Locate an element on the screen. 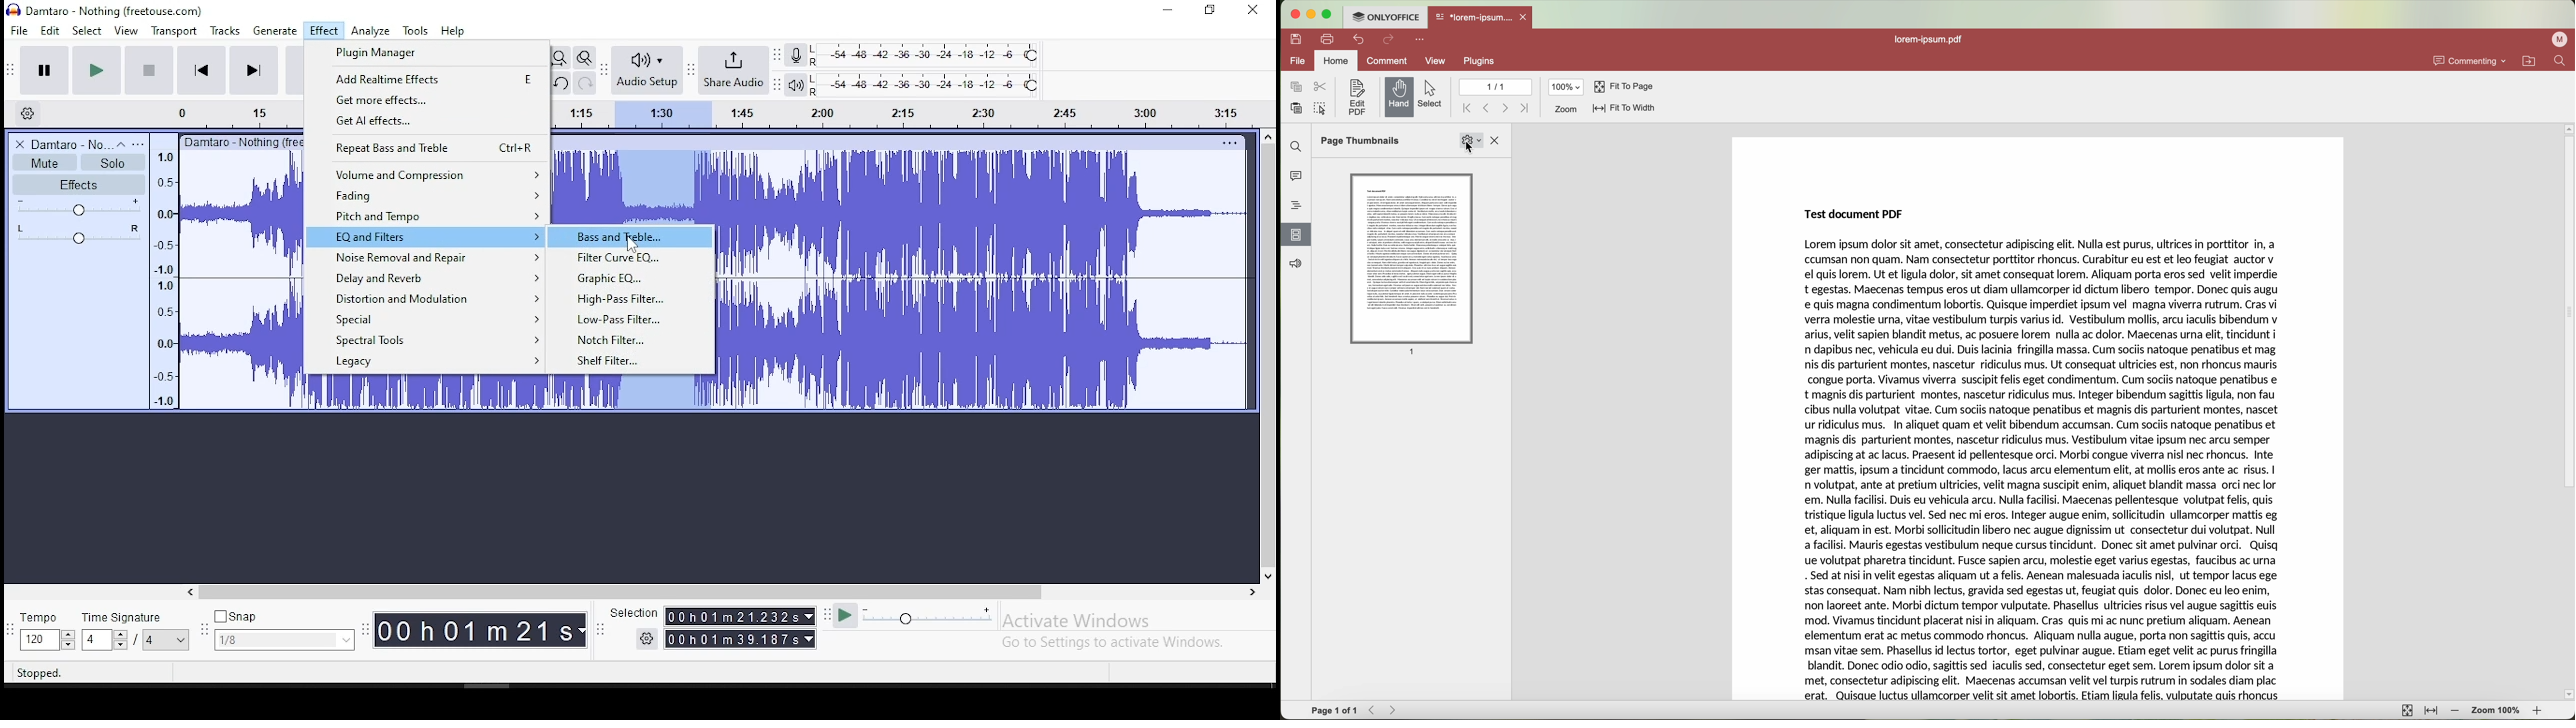 The height and width of the screenshot is (728, 2576). Cursor is located at coordinates (631, 245).